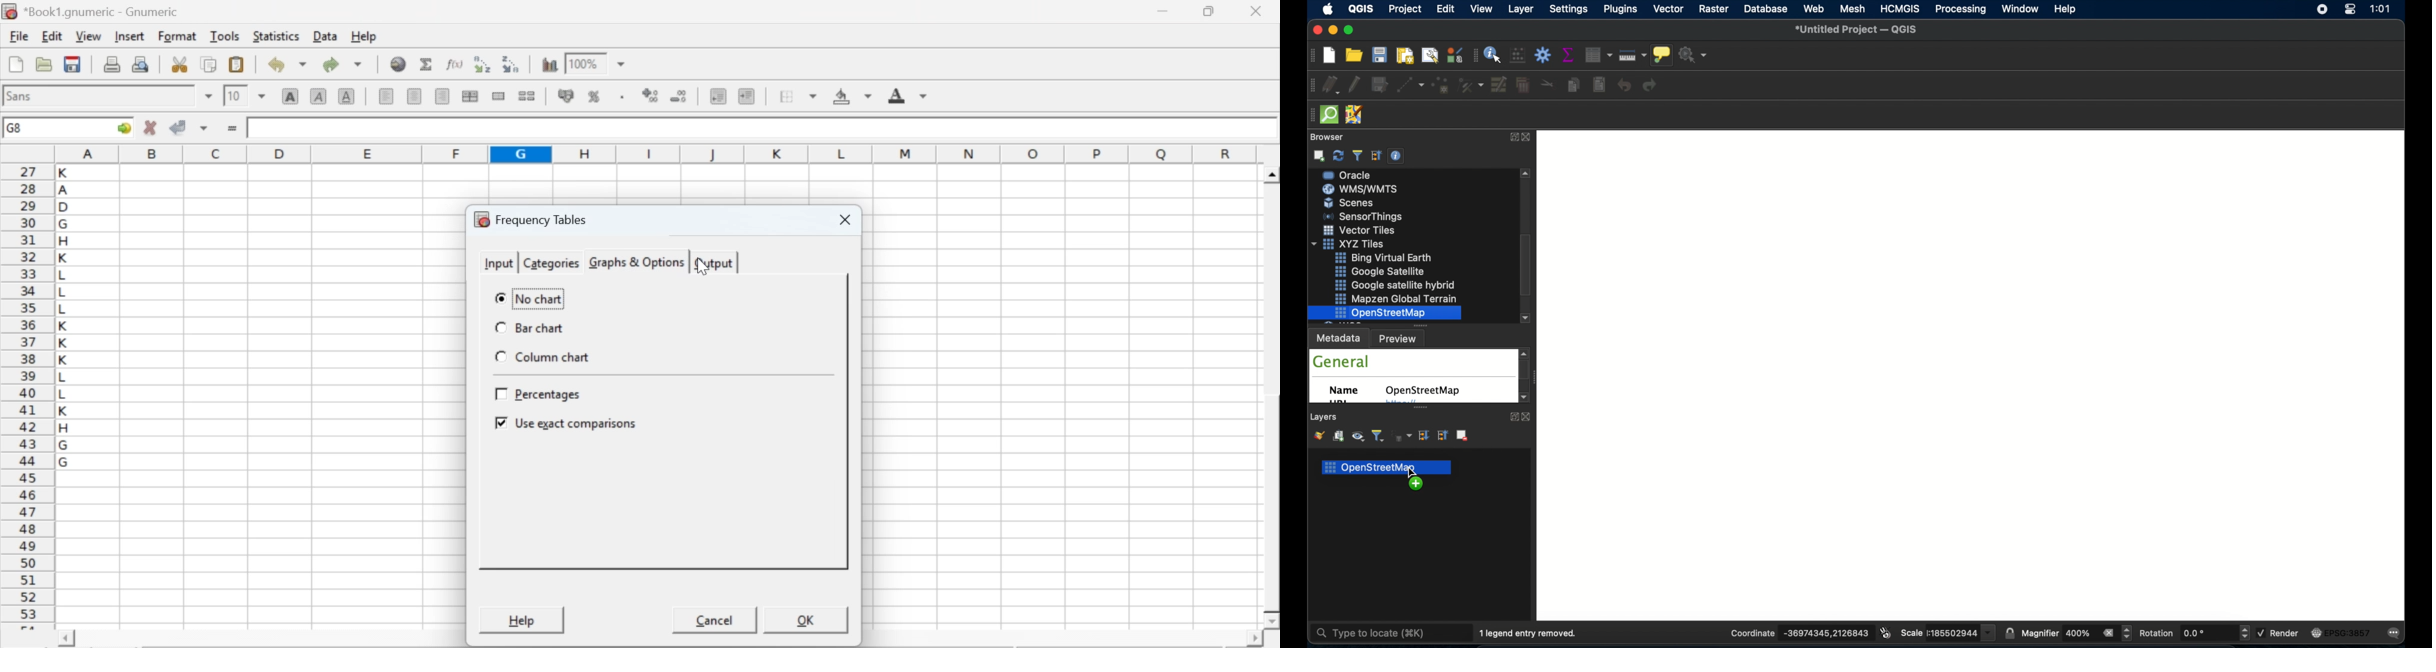 The image size is (2436, 672). I want to click on bold, so click(291, 95).